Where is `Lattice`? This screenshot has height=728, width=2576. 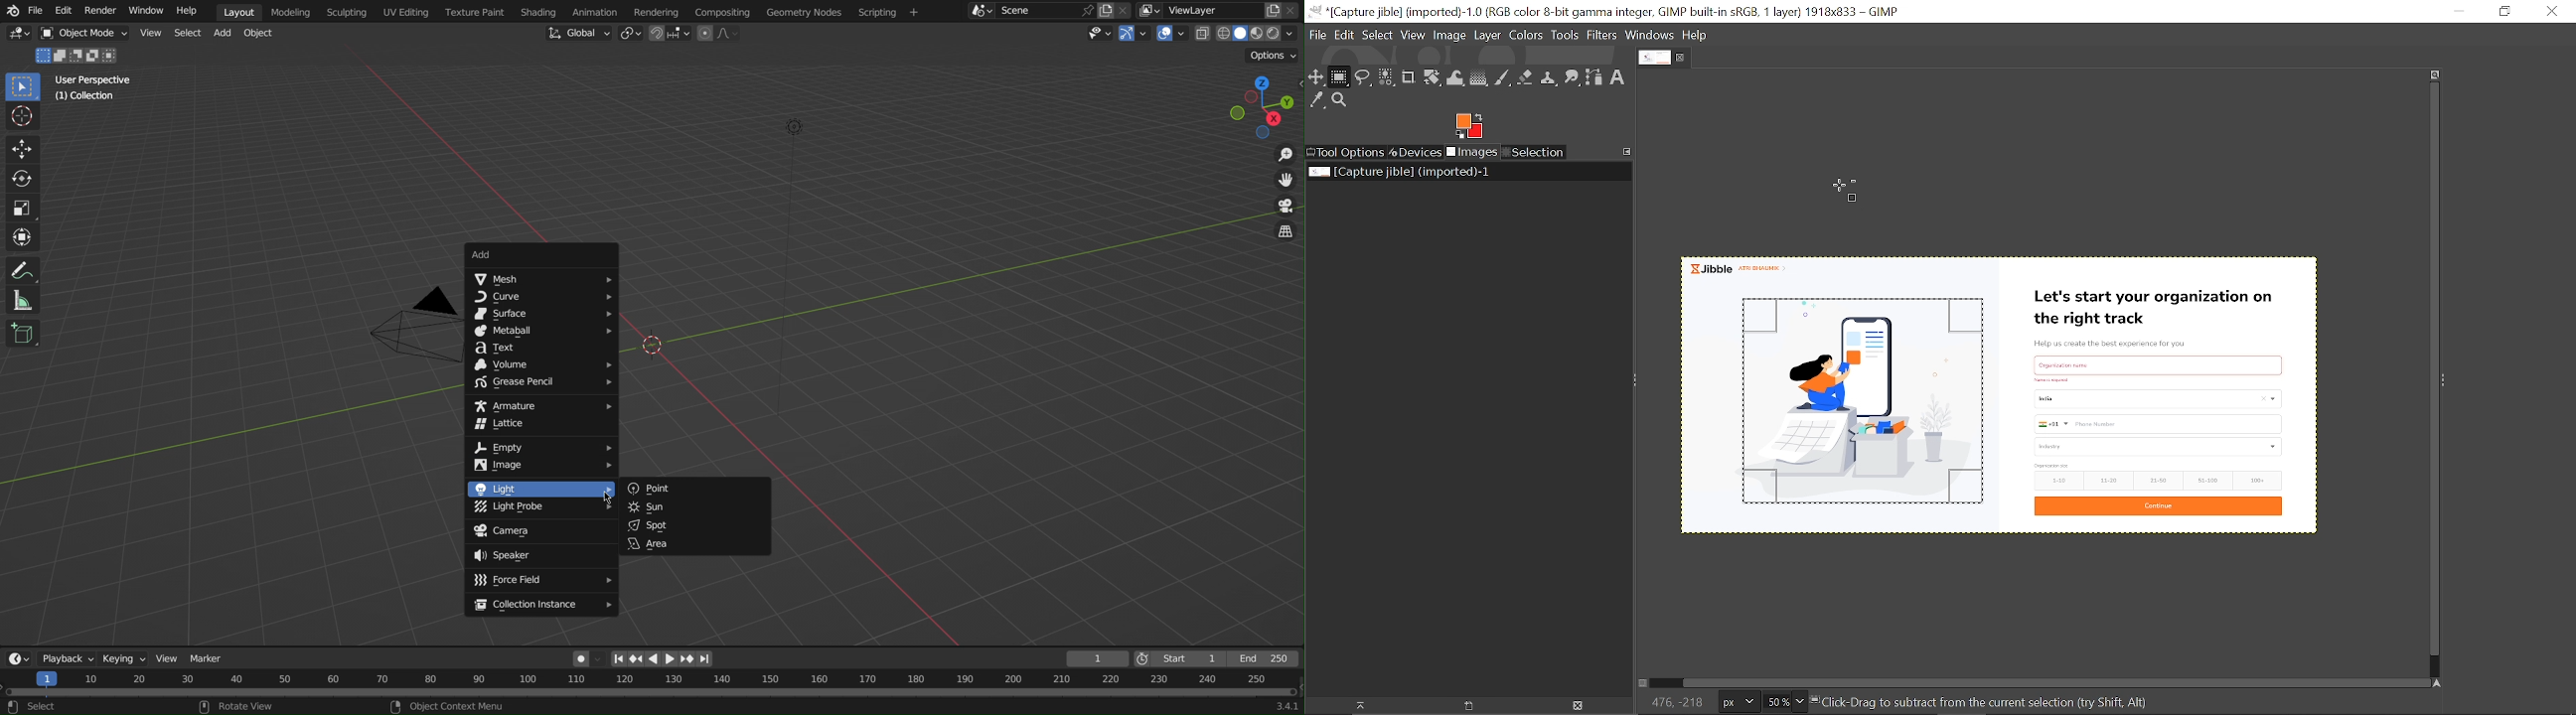 Lattice is located at coordinates (542, 426).